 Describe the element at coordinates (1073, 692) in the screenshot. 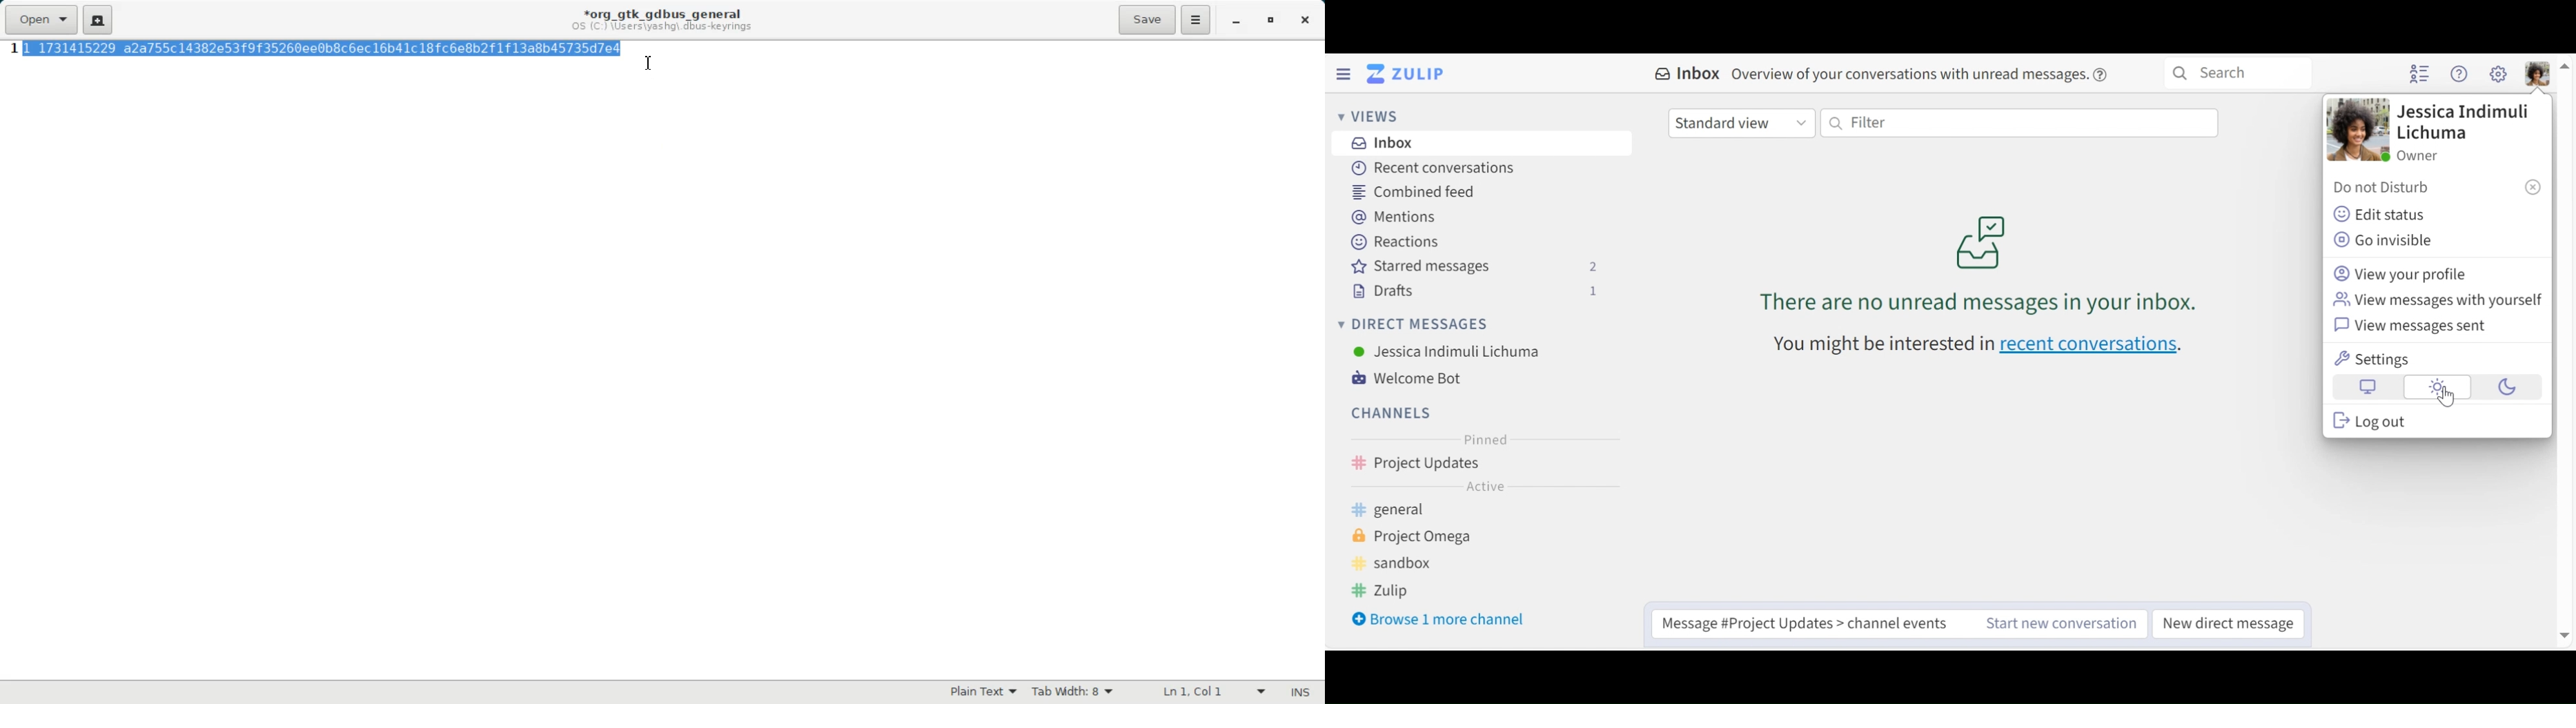

I see `Tab width` at that location.